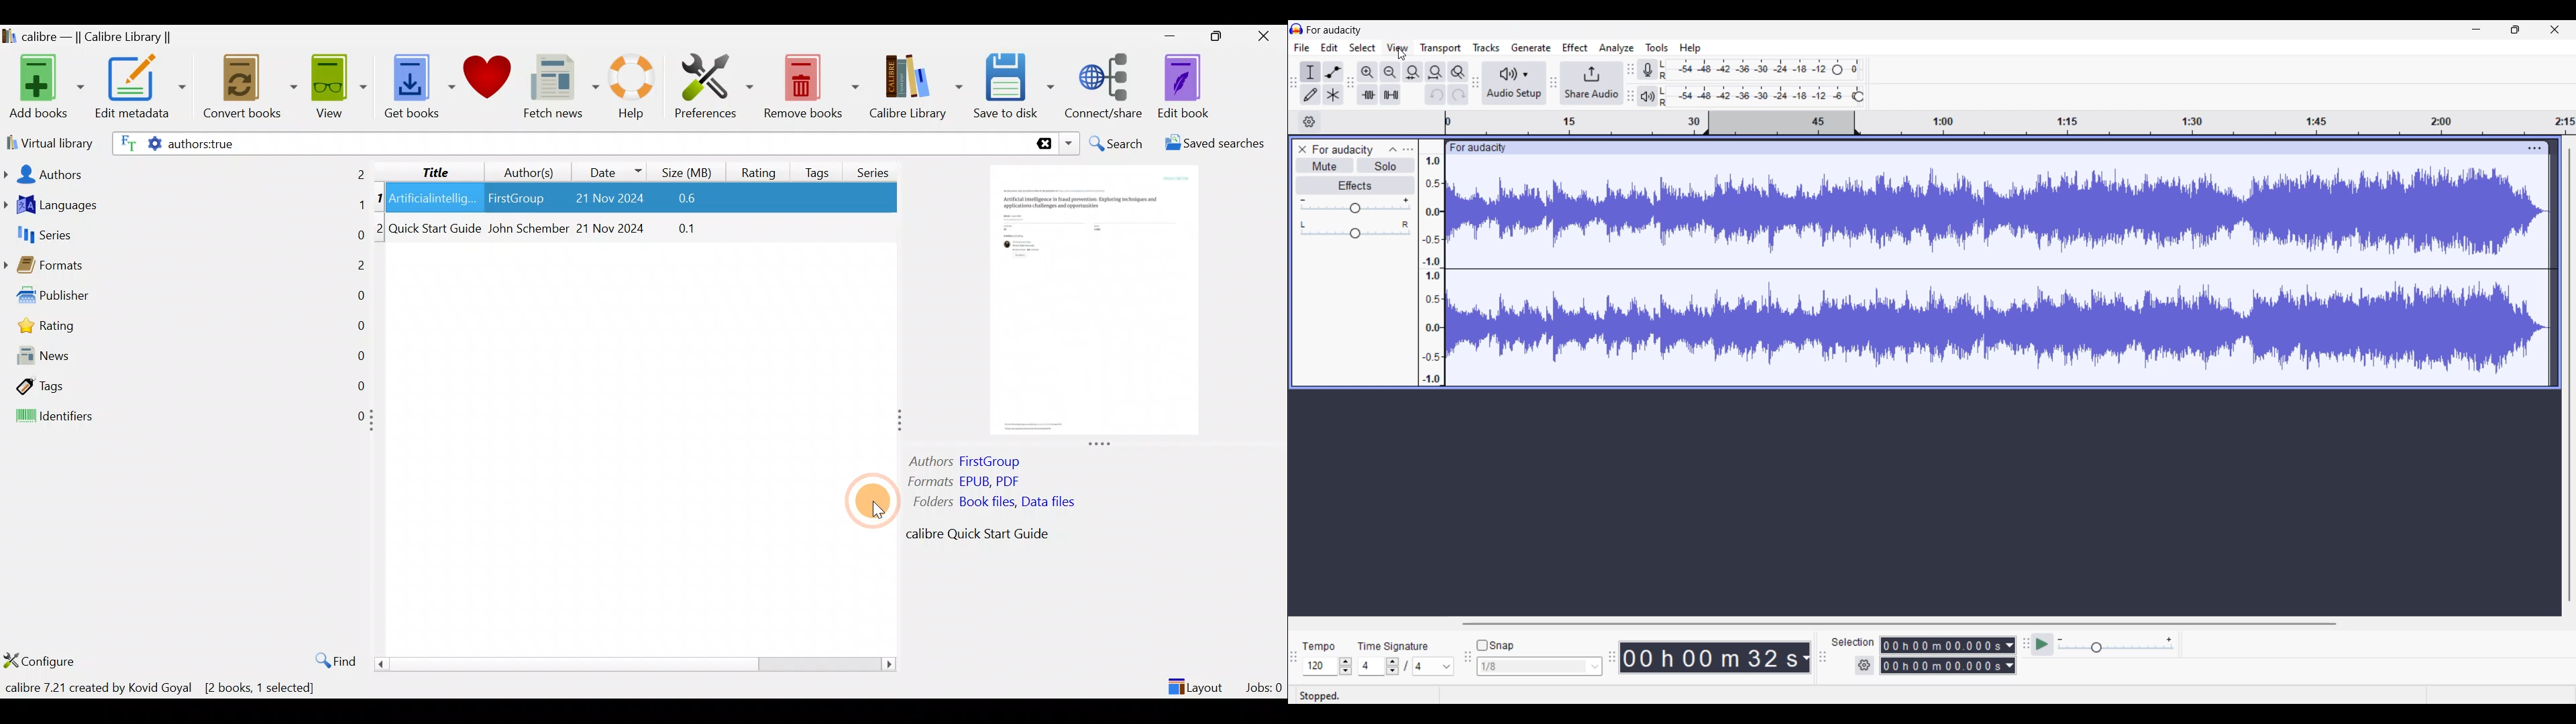 The height and width of the screenshot is (728, 2576). What do you see at coordinates (1402, 54) in the screenshot?
I see `Cursor` at bounding box center [1402, 54].